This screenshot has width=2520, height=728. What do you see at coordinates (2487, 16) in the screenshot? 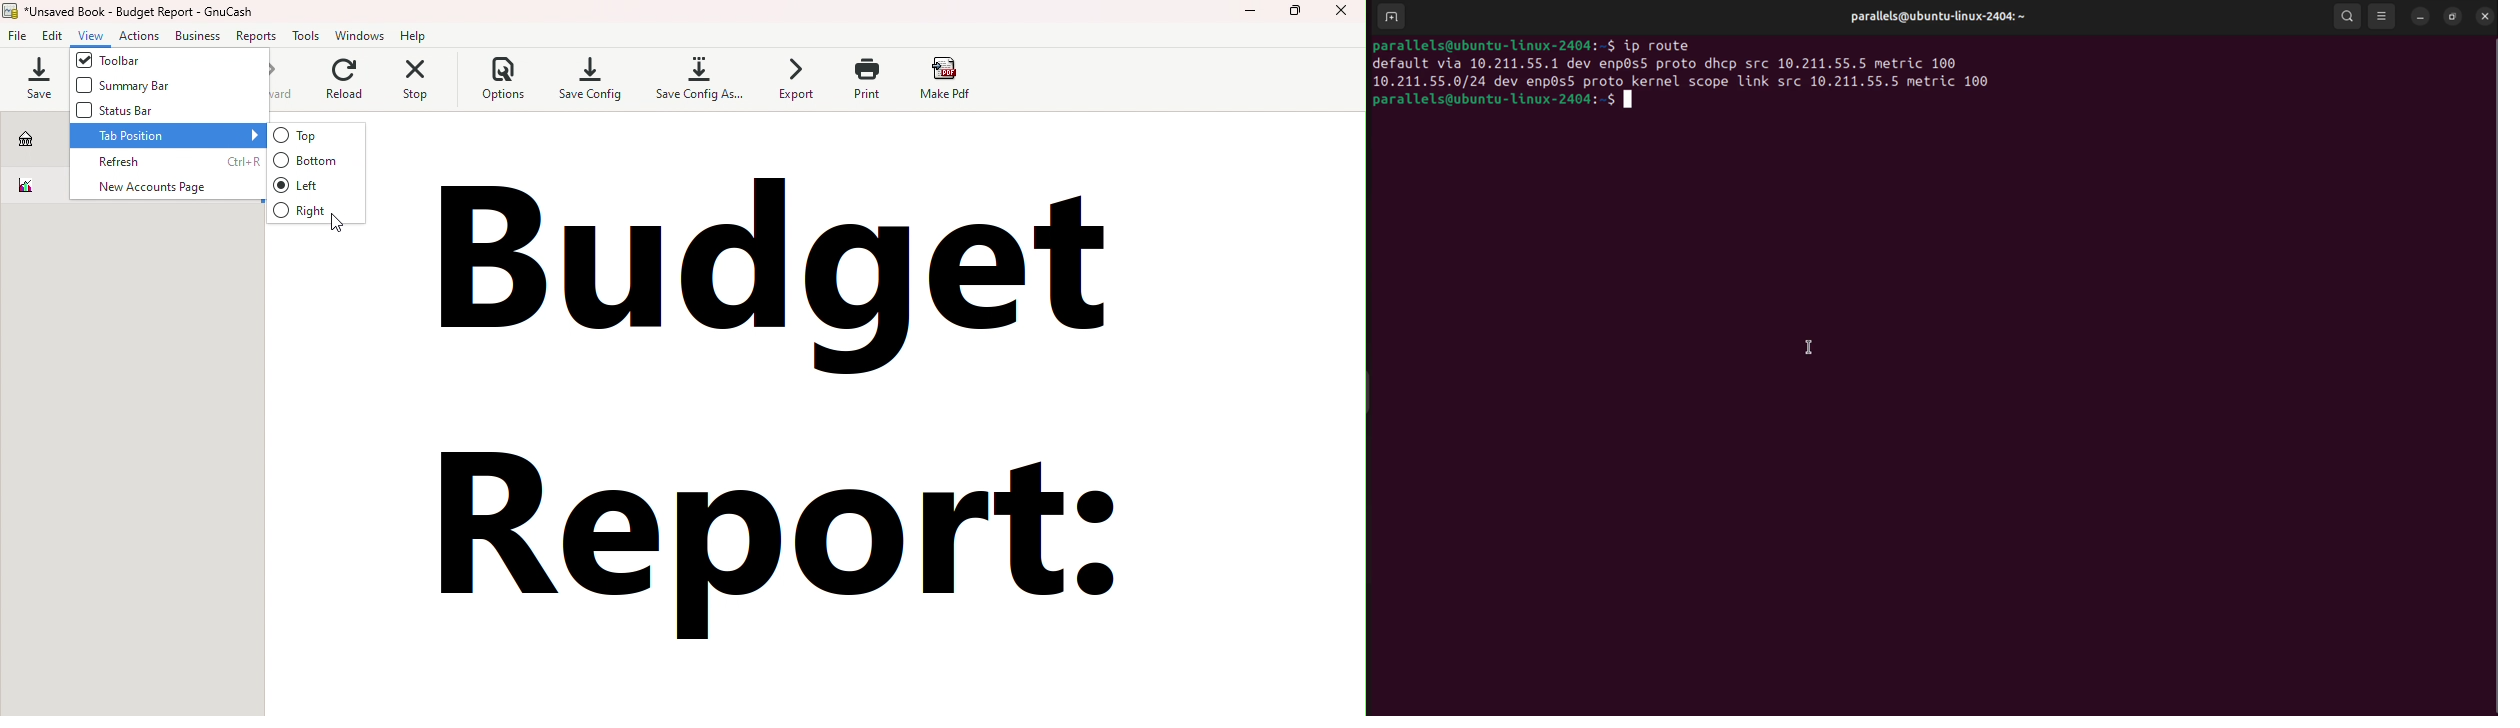
I see `close` at bounding box center [2487, 16].